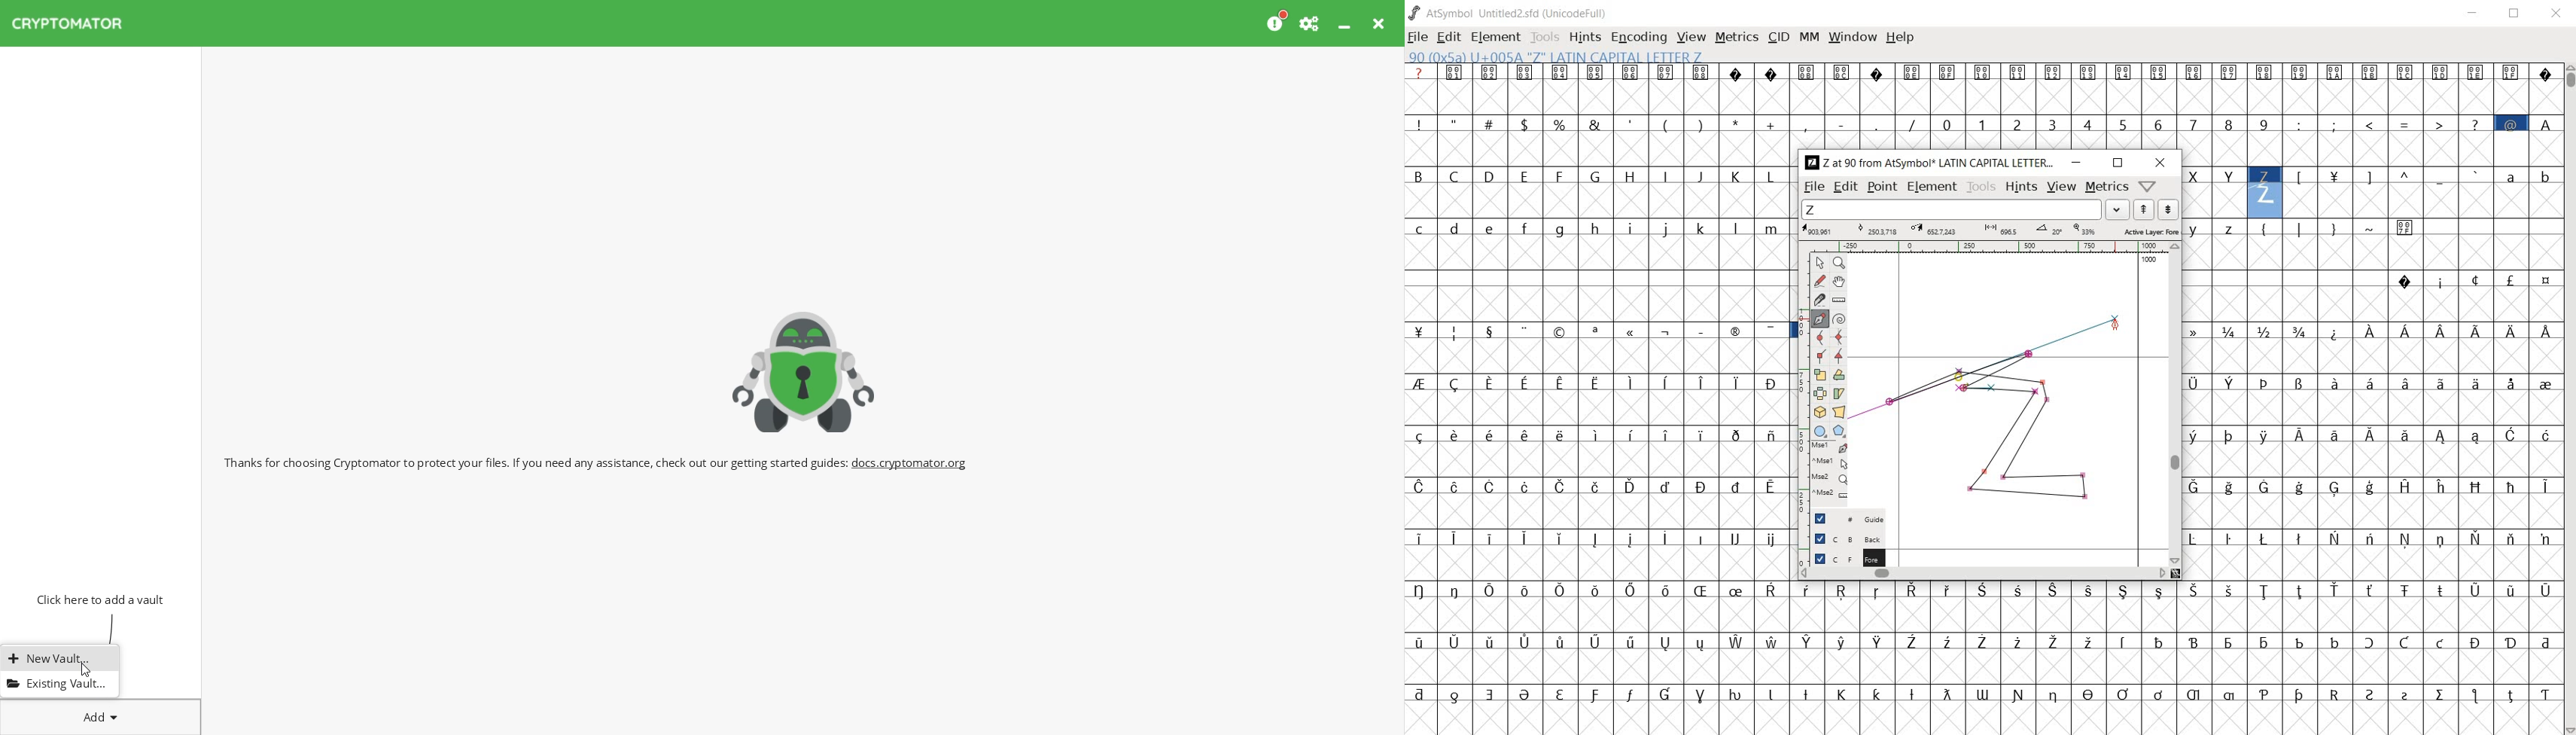  I want to click on point, so click(1882, 188).